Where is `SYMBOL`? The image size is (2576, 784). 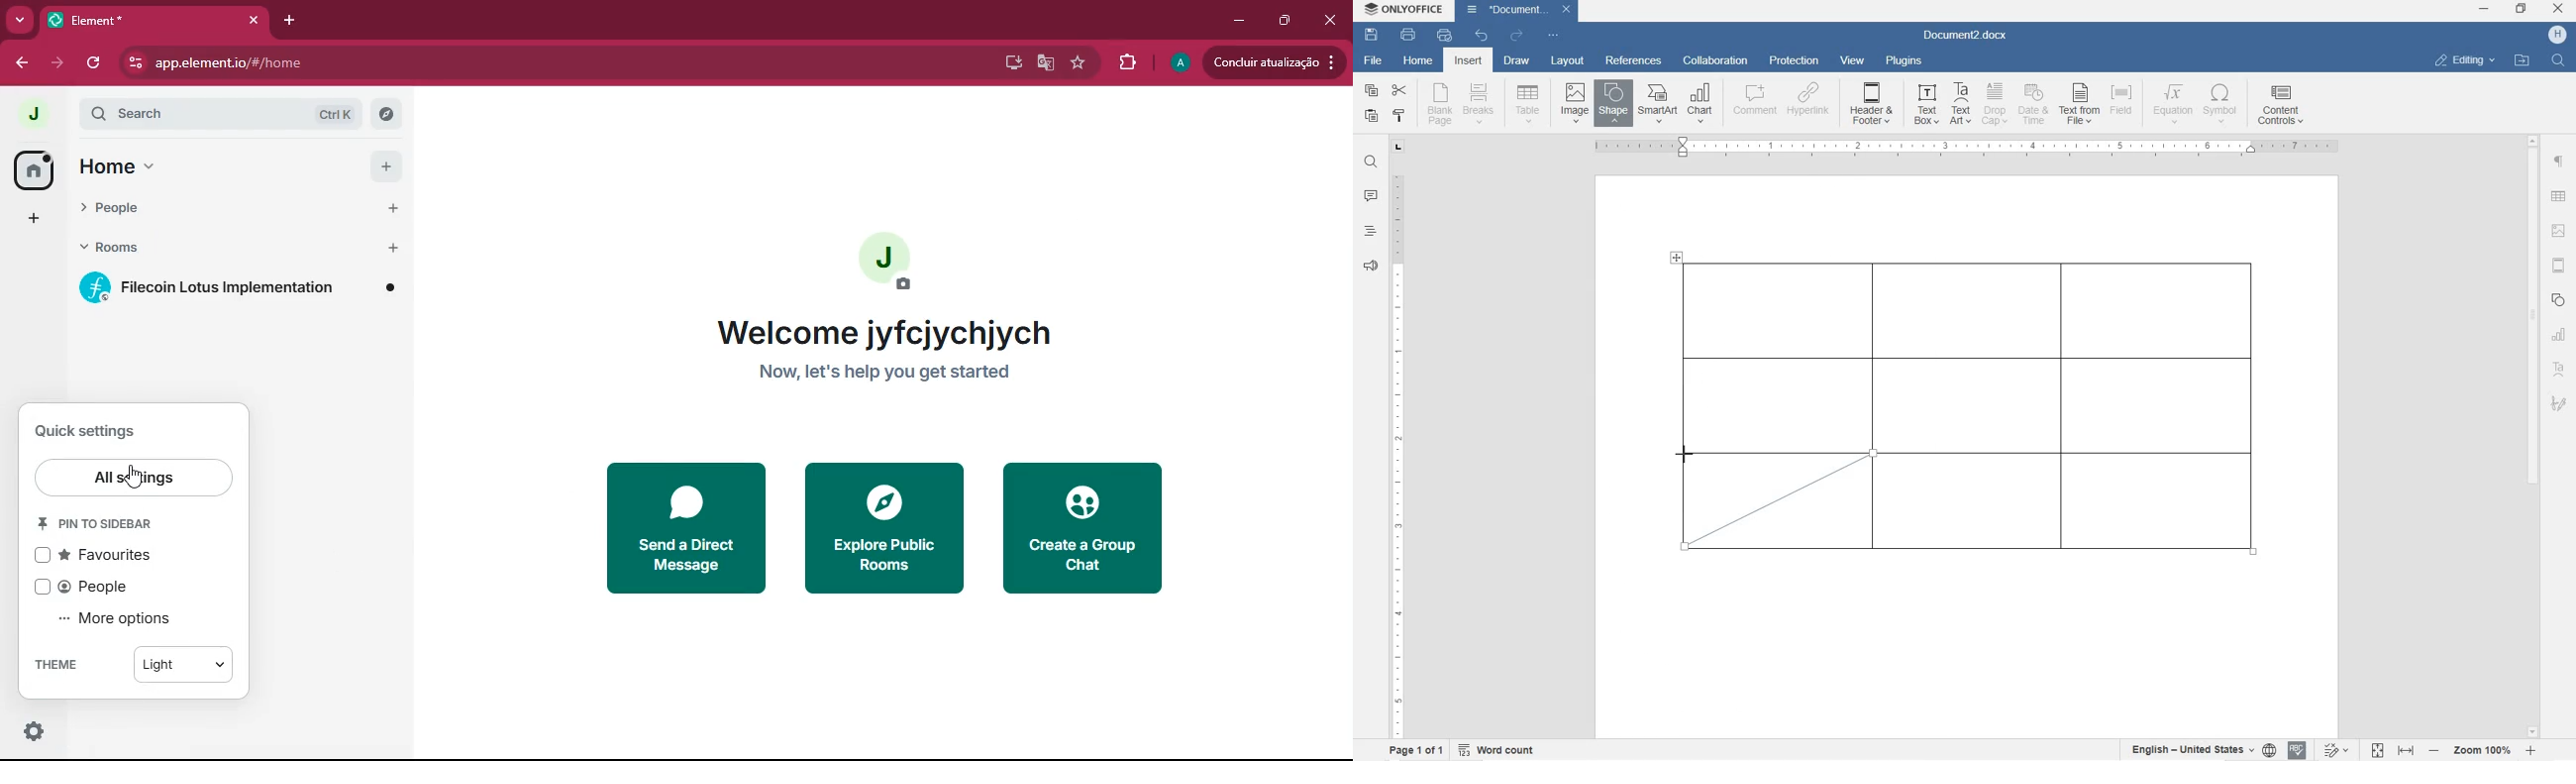
SYMBOL is located at coordinates (2222, 106).